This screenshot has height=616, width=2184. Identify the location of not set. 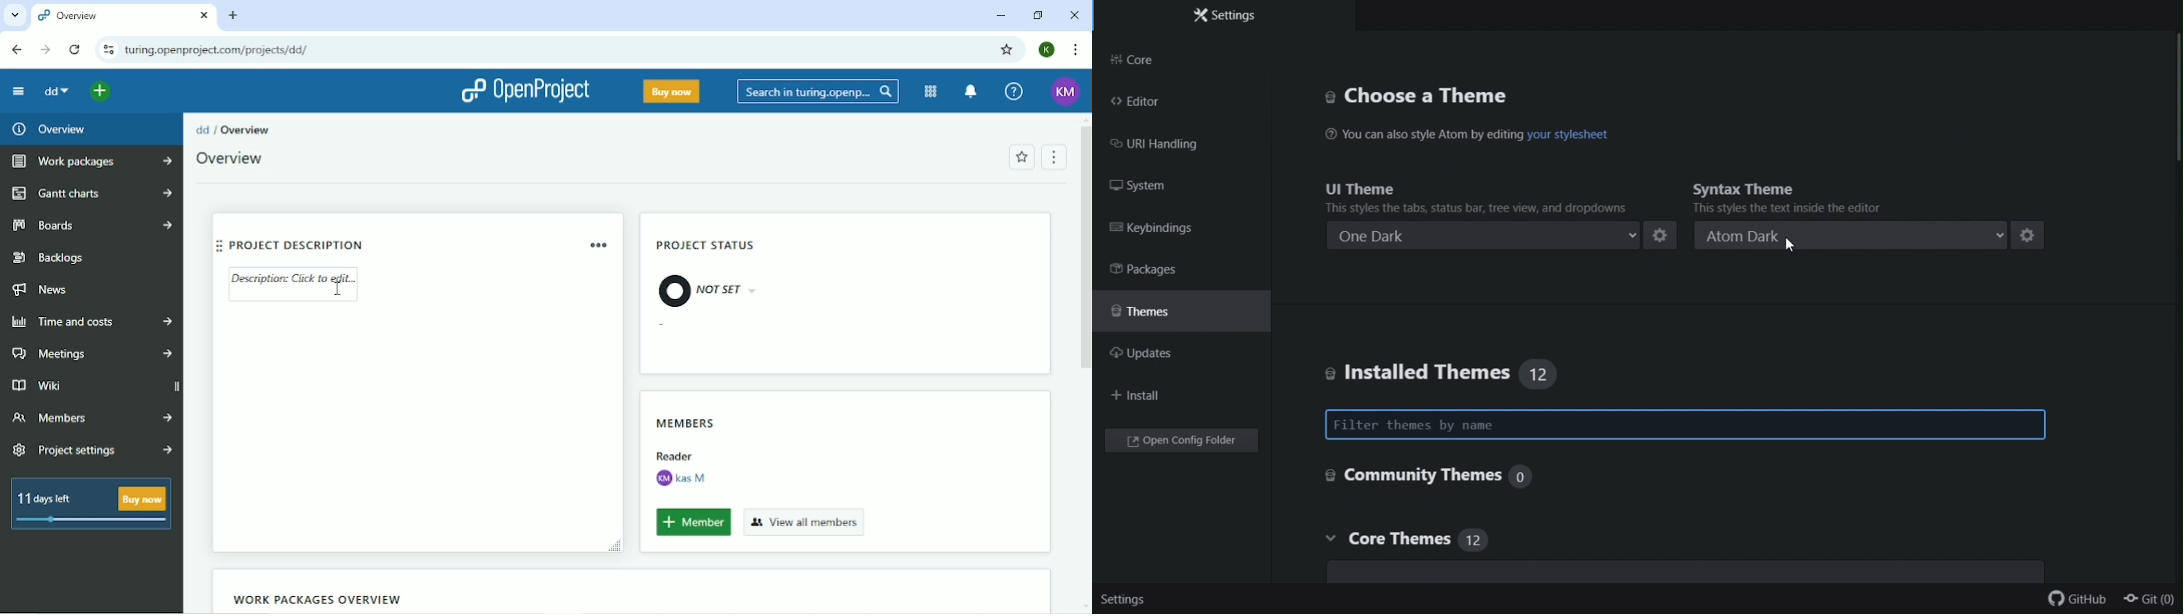
(707, 289).